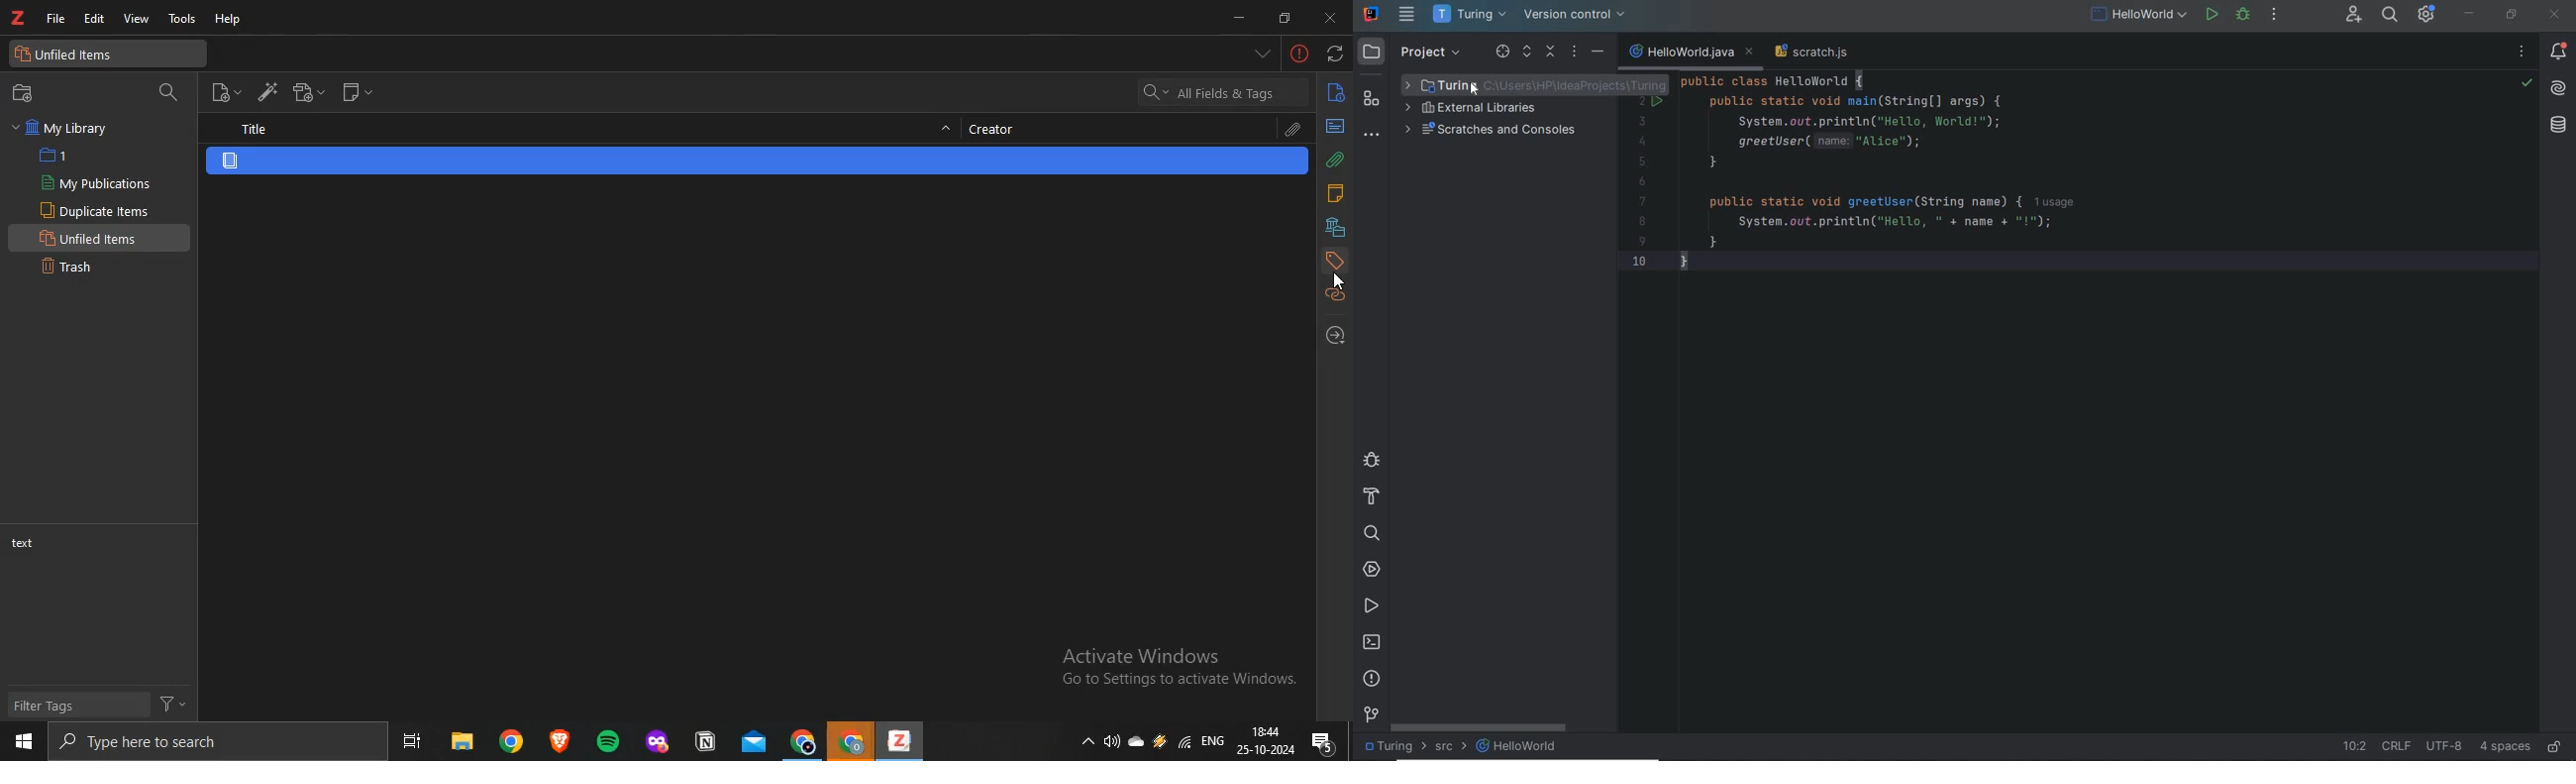 This screenshot has width=2576, height=784. What do you see at coordinates (1371, 14) in the screenshot?
I see `system name` at bounding box center [1371, 14].